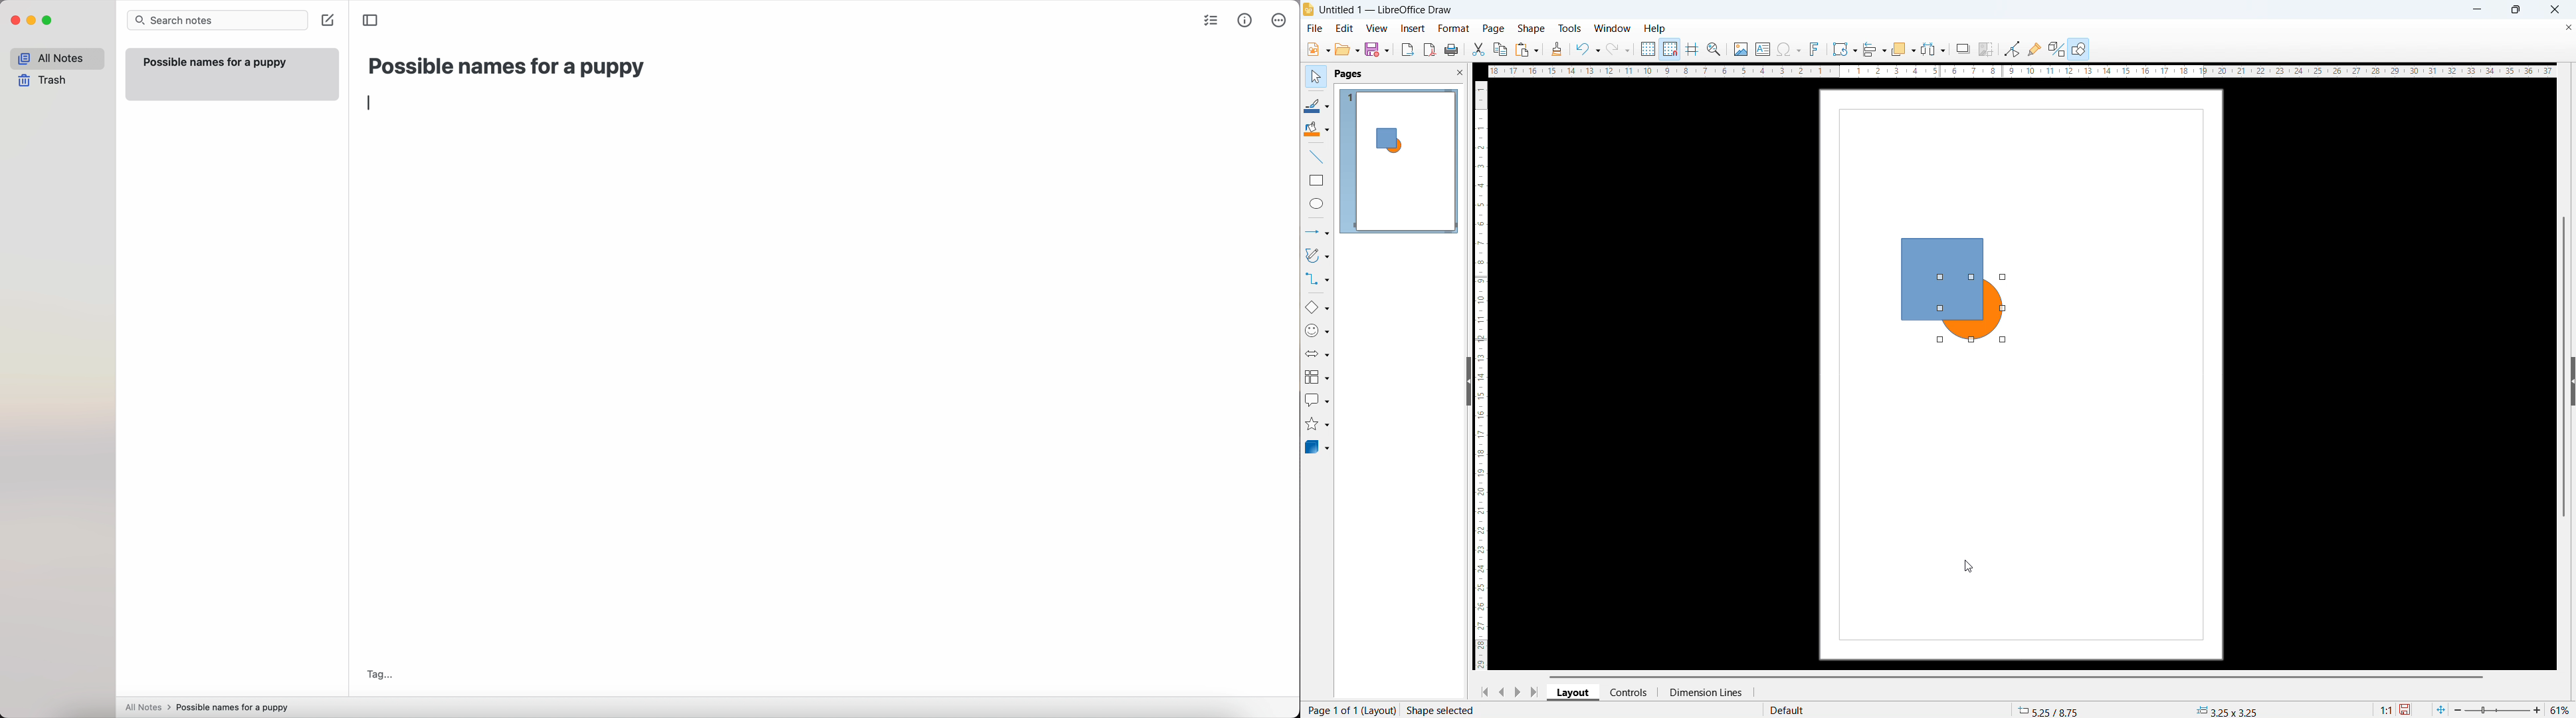 This screenshot has height=728, width=2576. What do you see at coordinates (1484, 691) in the screenshot?
I see `go to first page` at bounding box center [1484, 691].